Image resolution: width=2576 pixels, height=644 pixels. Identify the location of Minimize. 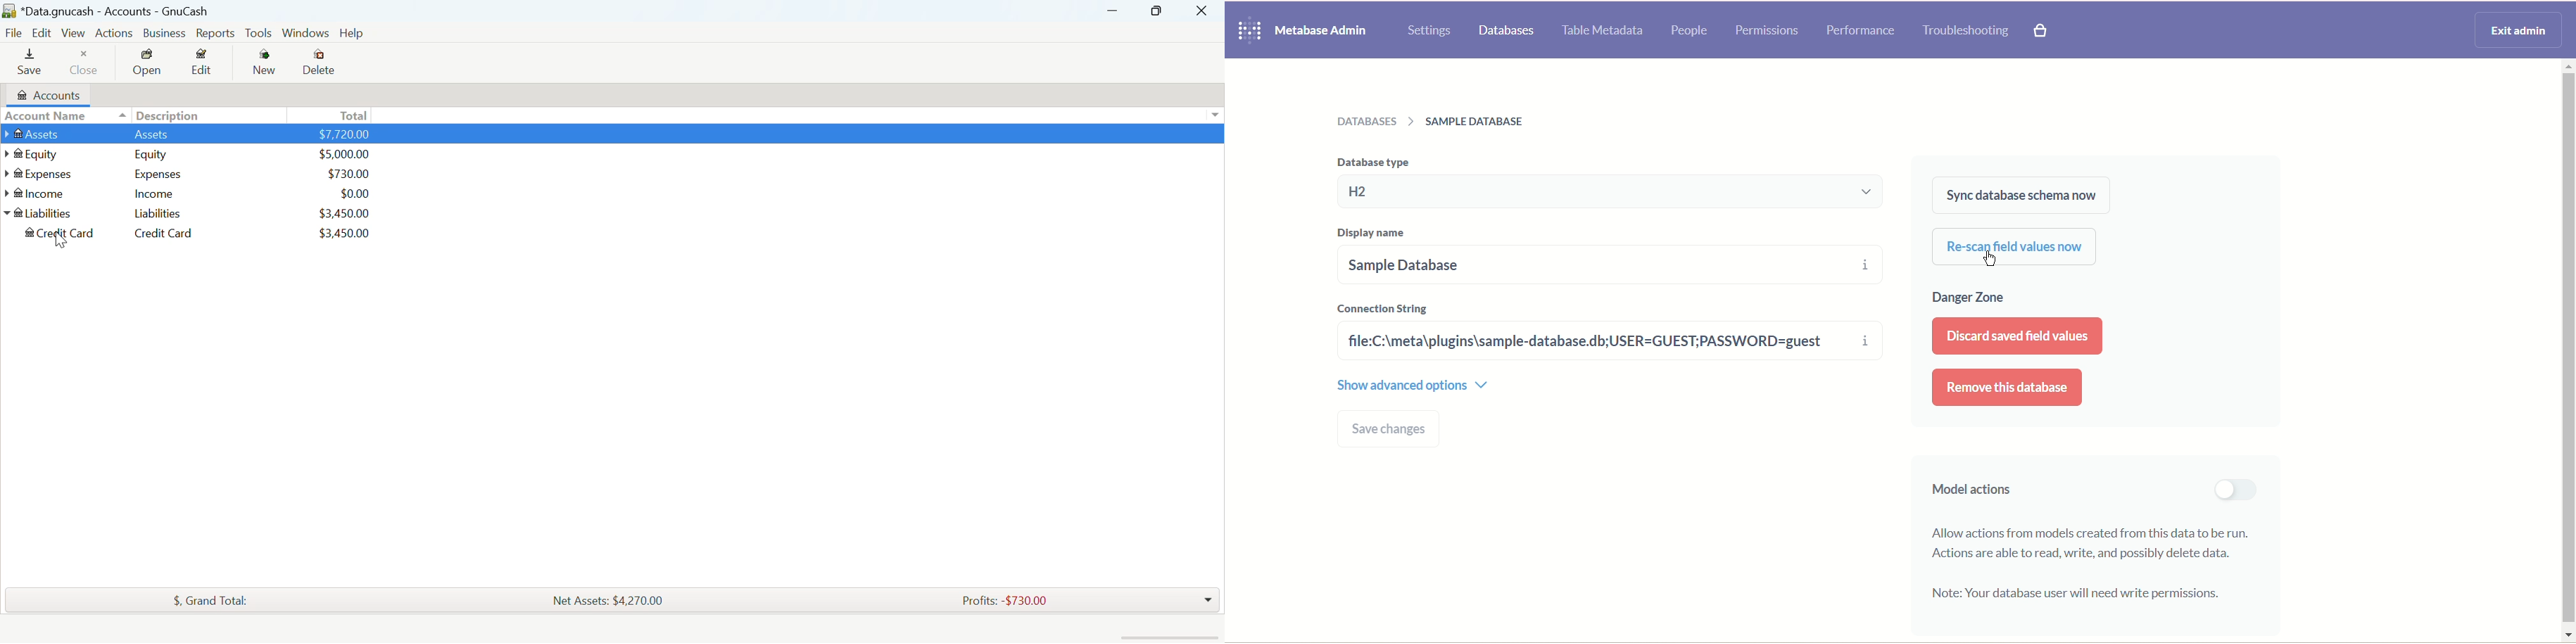
(1157, 11).